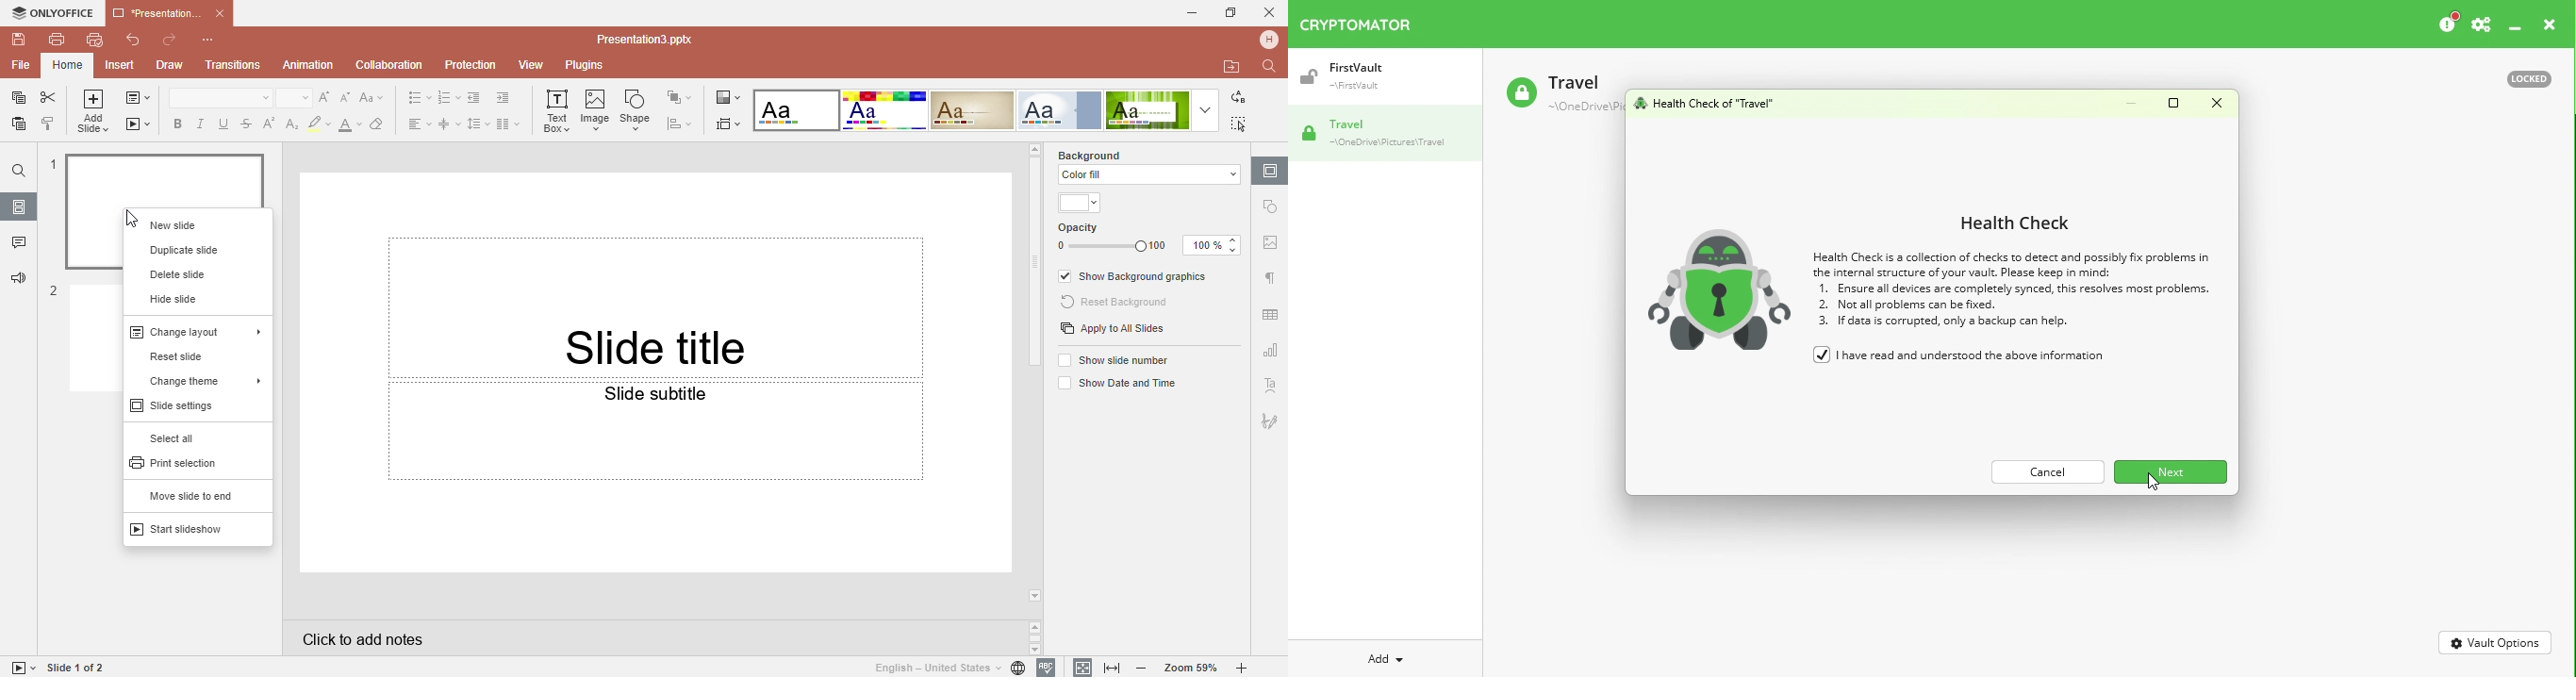 Image resolution: width=2576 pixels, height=700 pixels. I want to click on color fill, so click(1147, 174).